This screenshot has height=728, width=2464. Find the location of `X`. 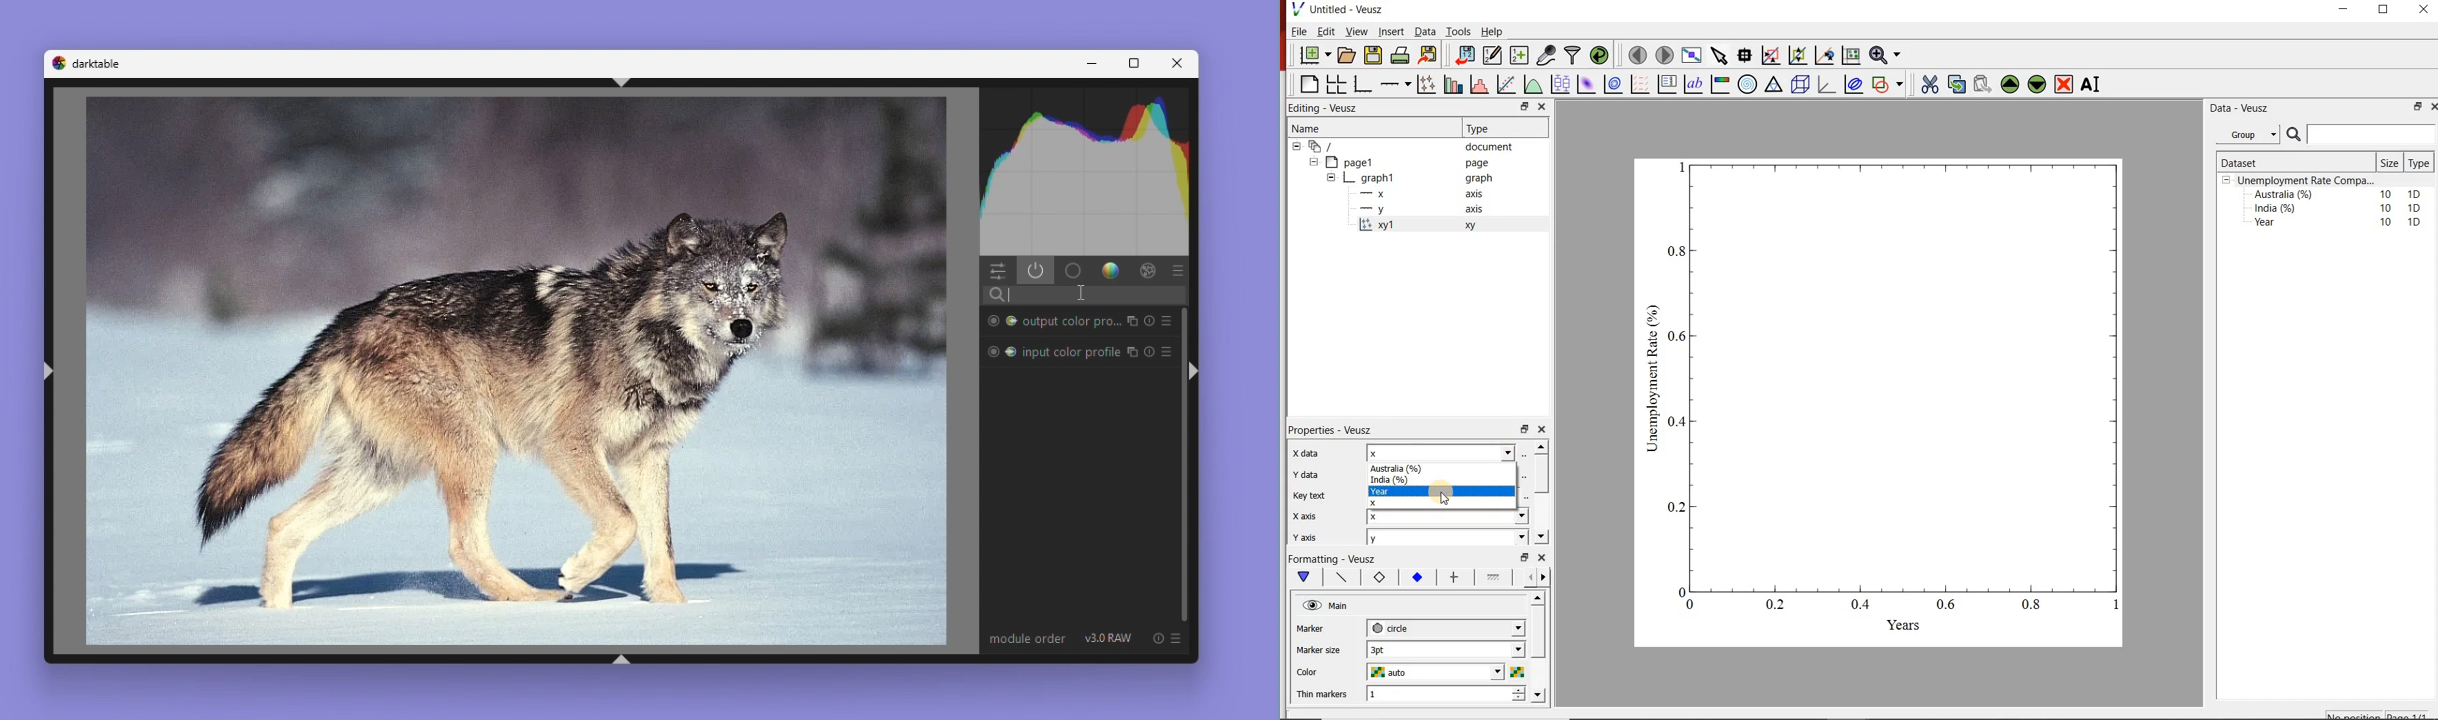

X is located at coordinates (1444, 506).